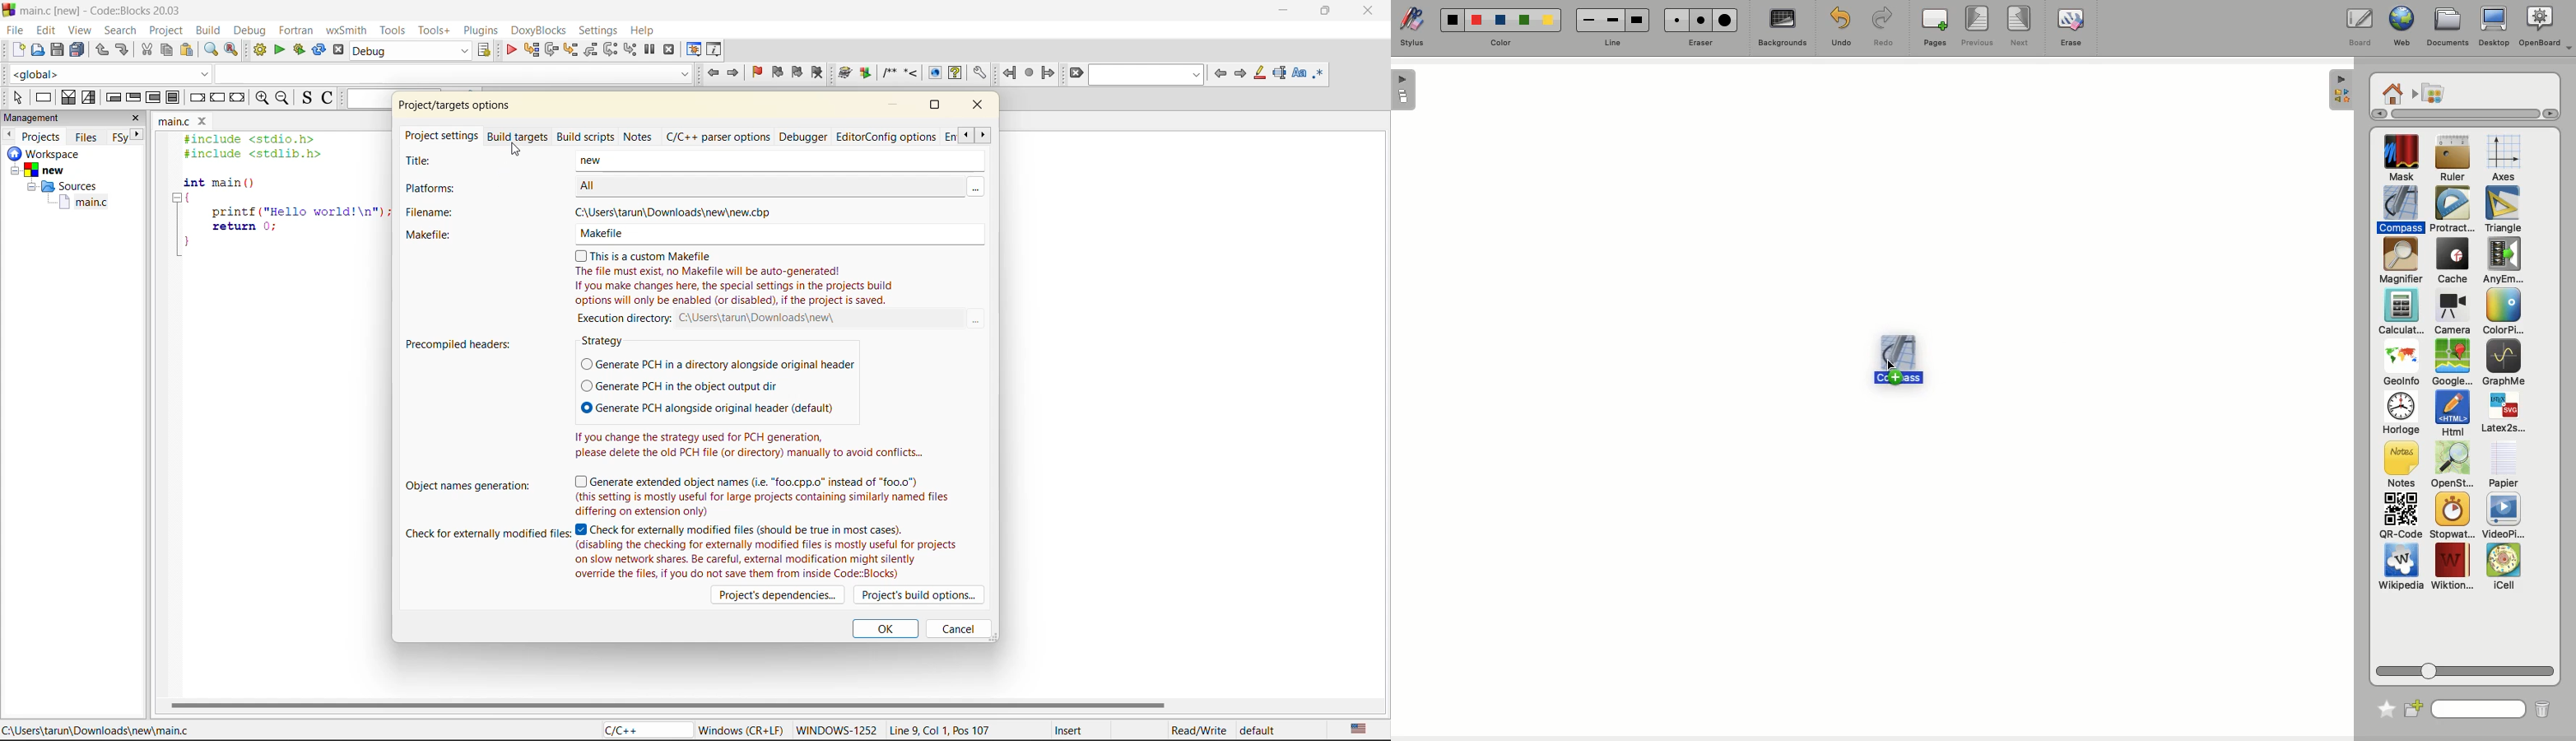 Image resolution: width=2576 pixels, height=756 pixels. Describe the element at coordinates (681, 386) in the screenshot. I see `Generate PCH in the object output dir` at that location.